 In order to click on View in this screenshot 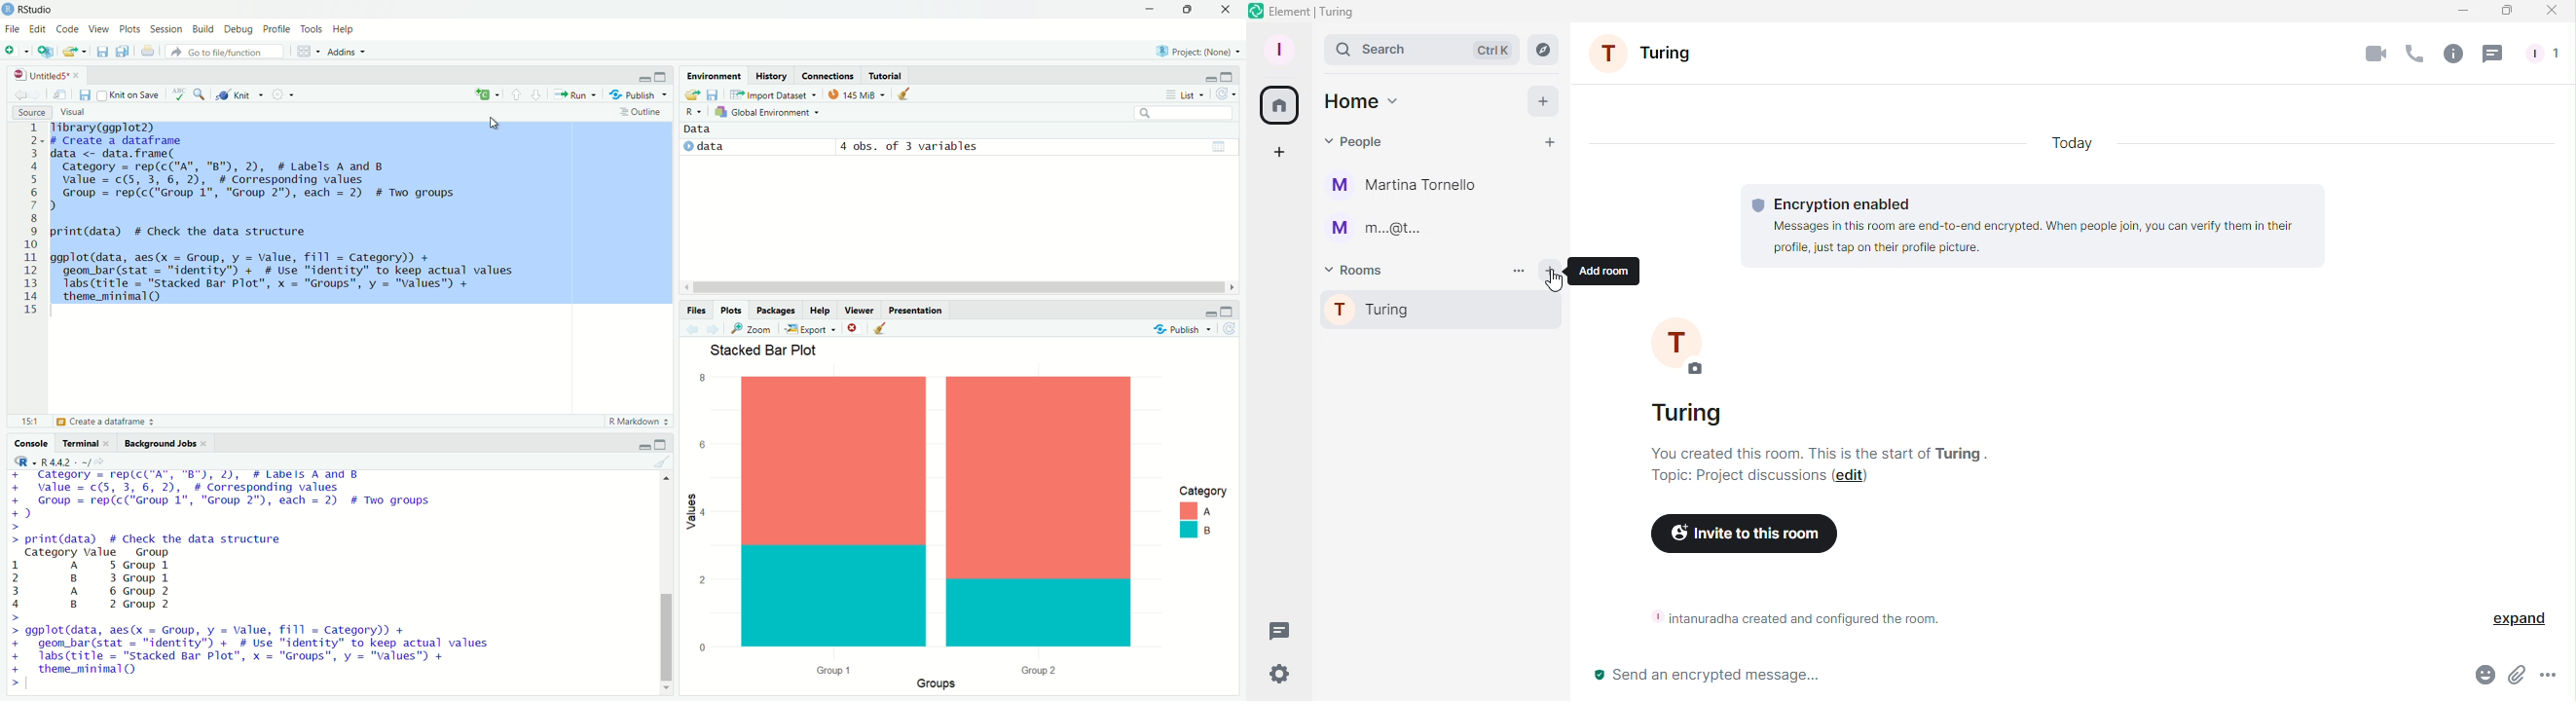, I will do `click(99, 29)`.